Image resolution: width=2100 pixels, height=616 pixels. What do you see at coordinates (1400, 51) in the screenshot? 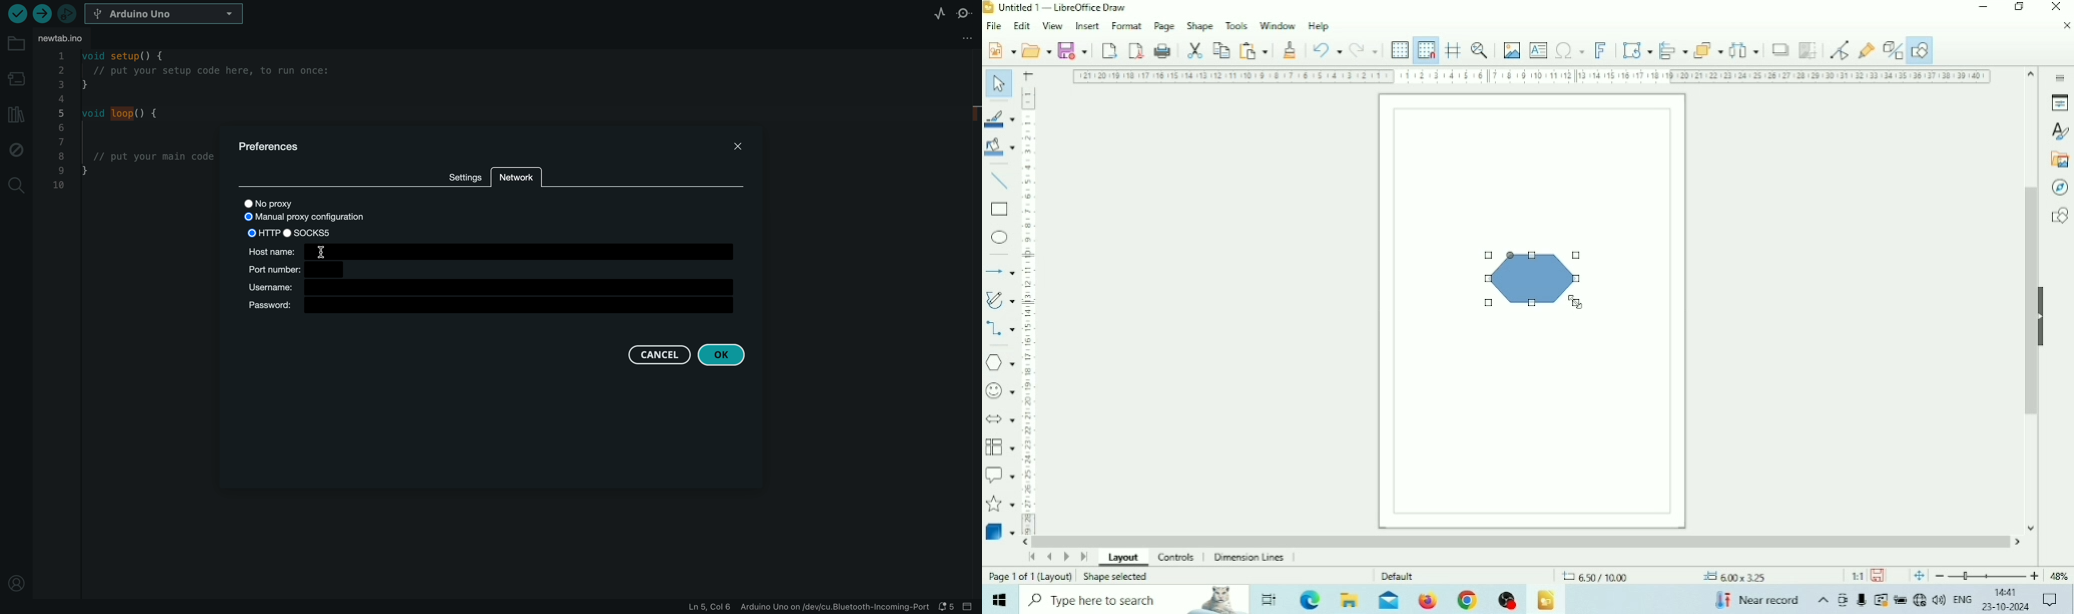
I see `Display Grid` at bounding box center [1400, 51].